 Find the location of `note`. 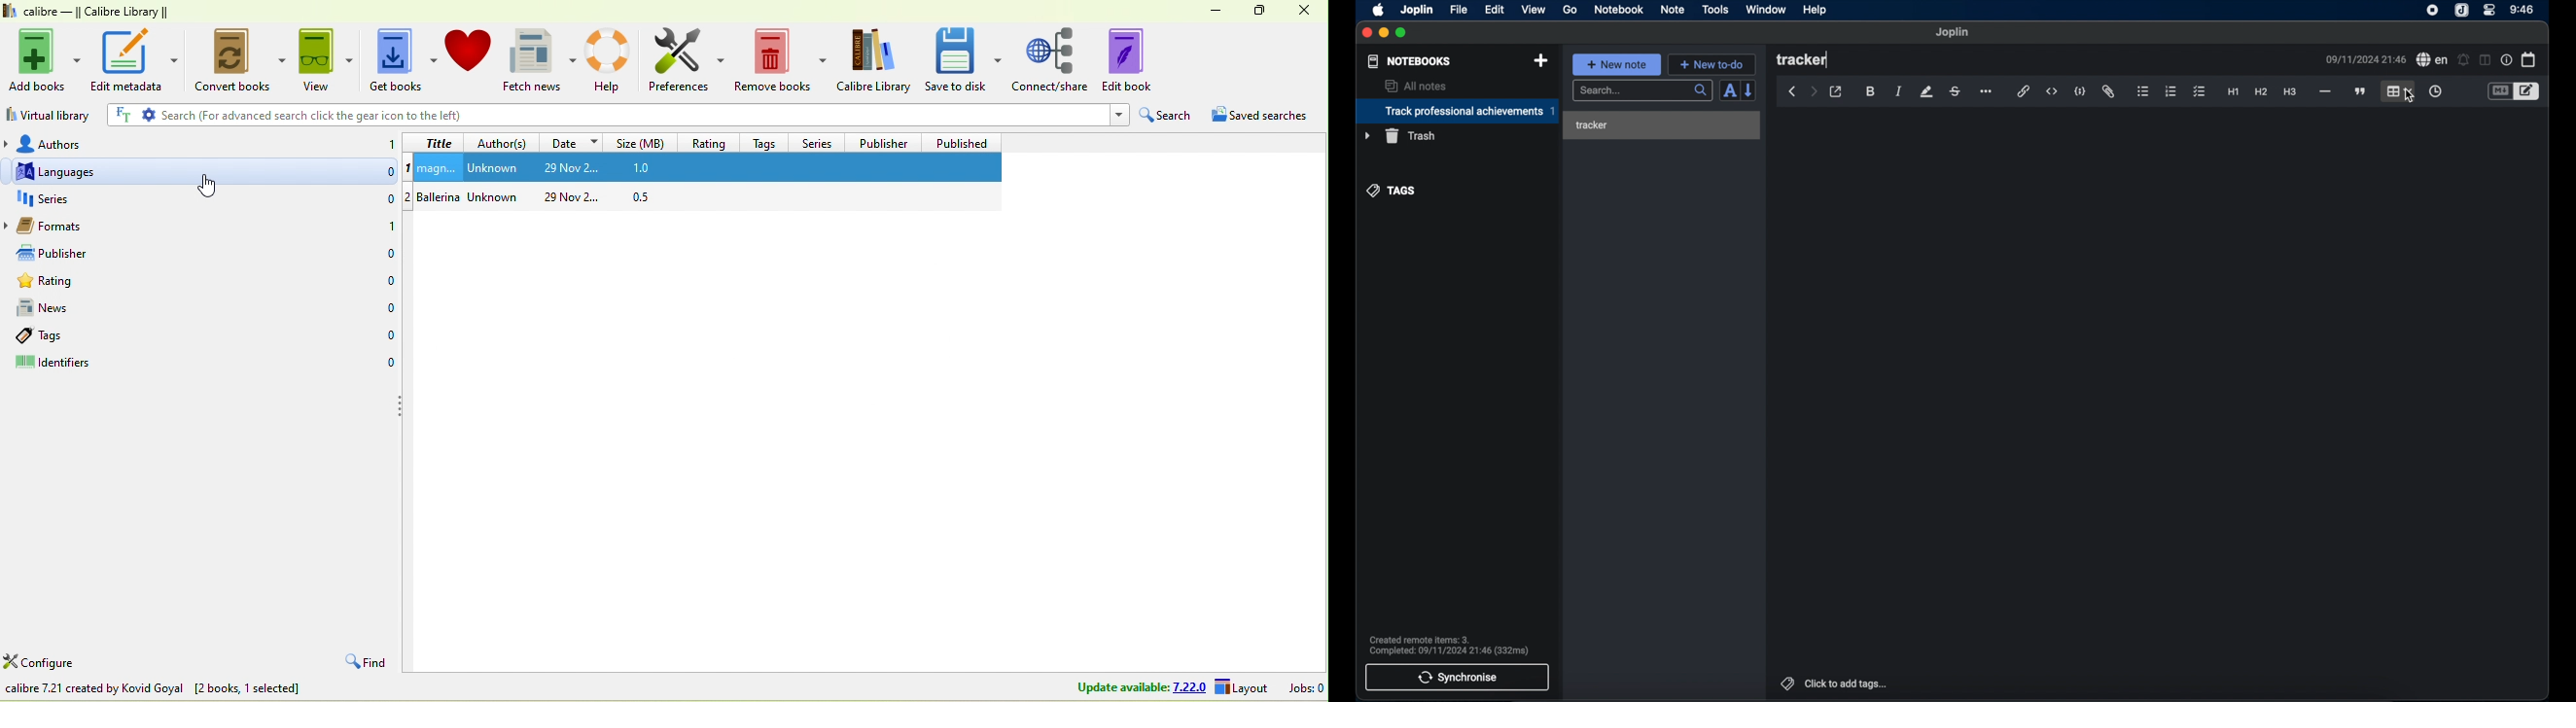

note is located at coordinates (1672, 9).